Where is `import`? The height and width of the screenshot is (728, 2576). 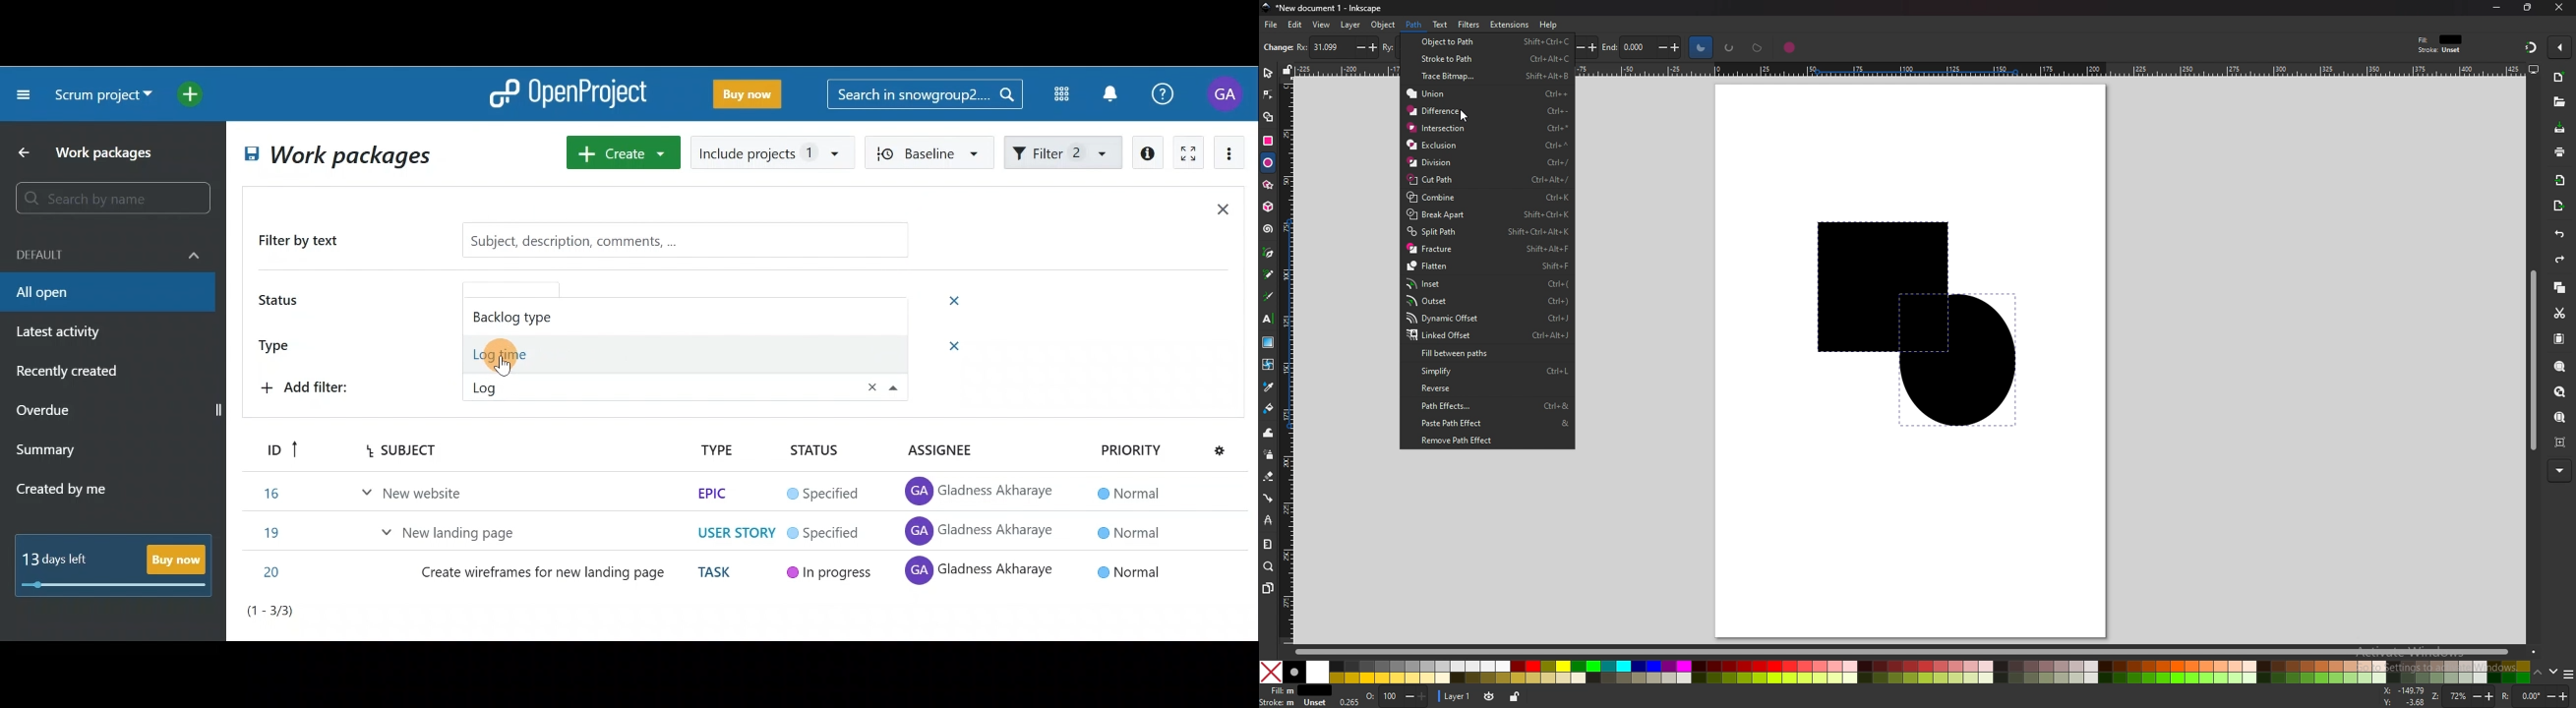
import is located at coordinates (2560, 179).